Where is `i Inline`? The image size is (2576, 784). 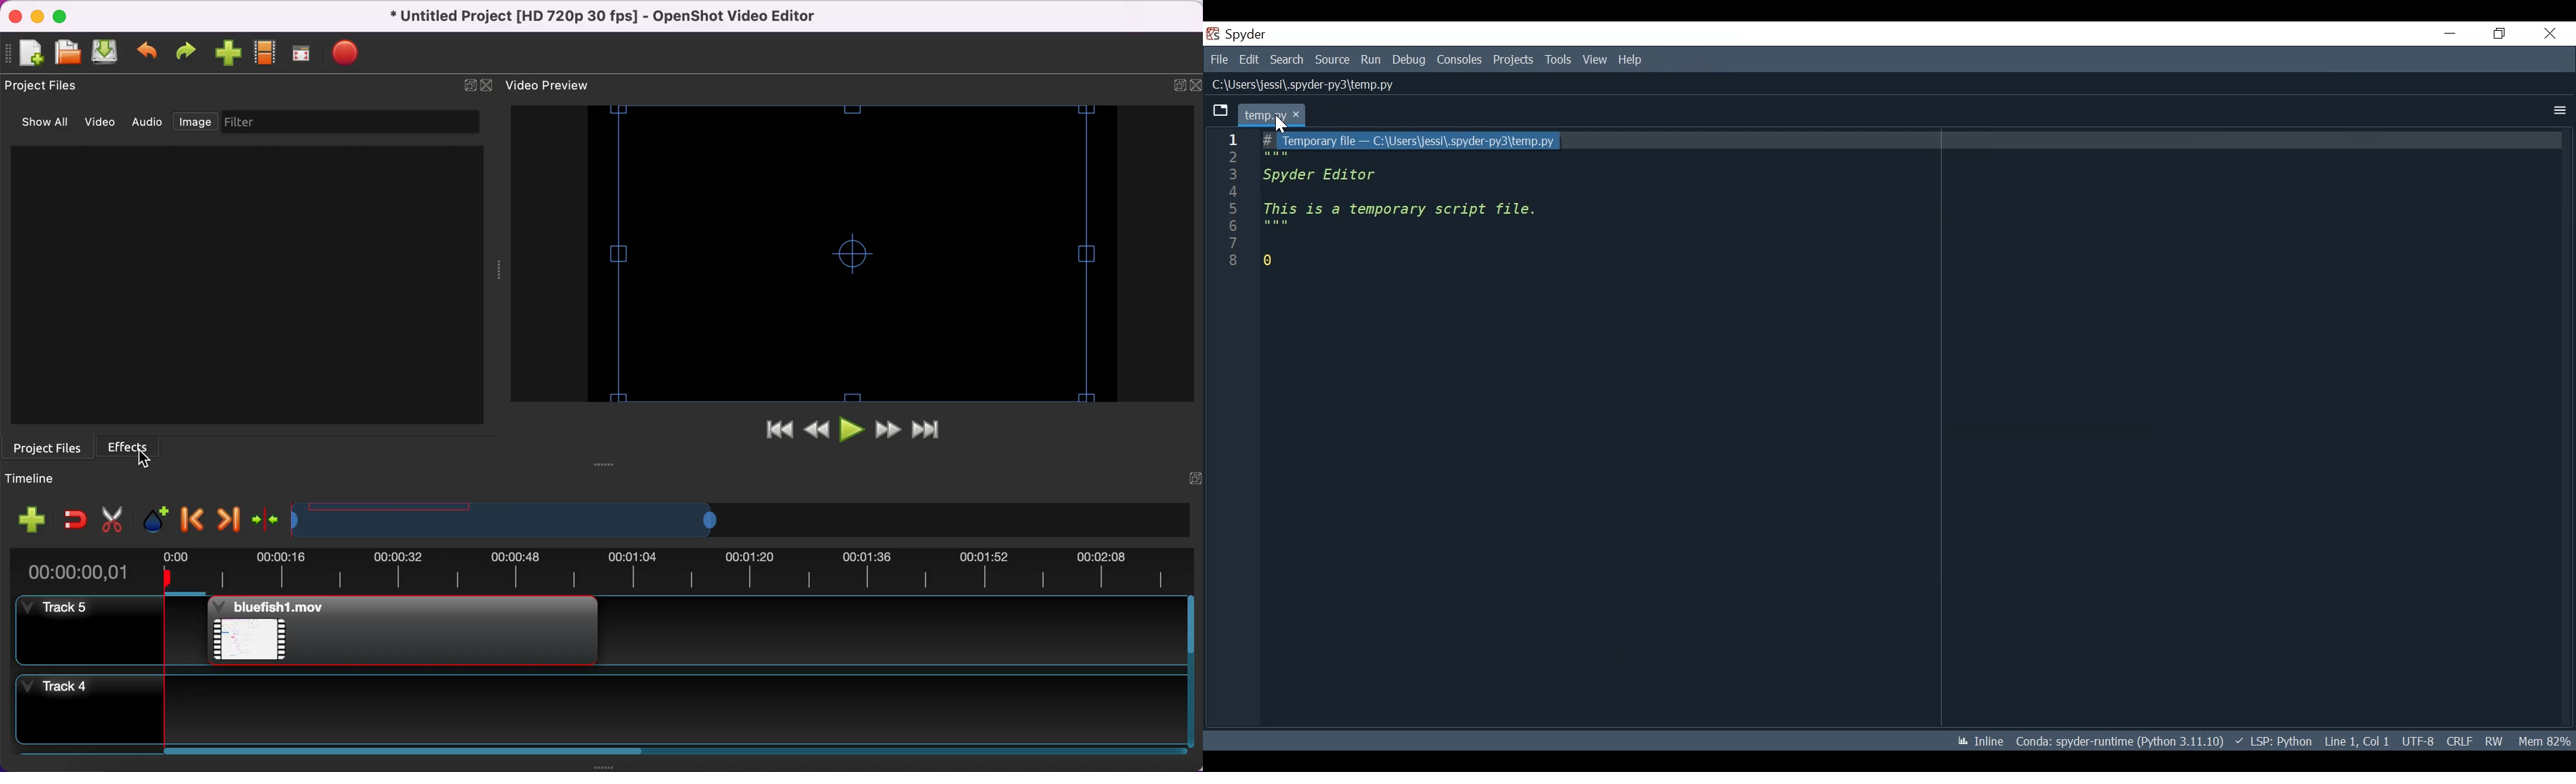 i Inline is located at coordinates (1975, 743).